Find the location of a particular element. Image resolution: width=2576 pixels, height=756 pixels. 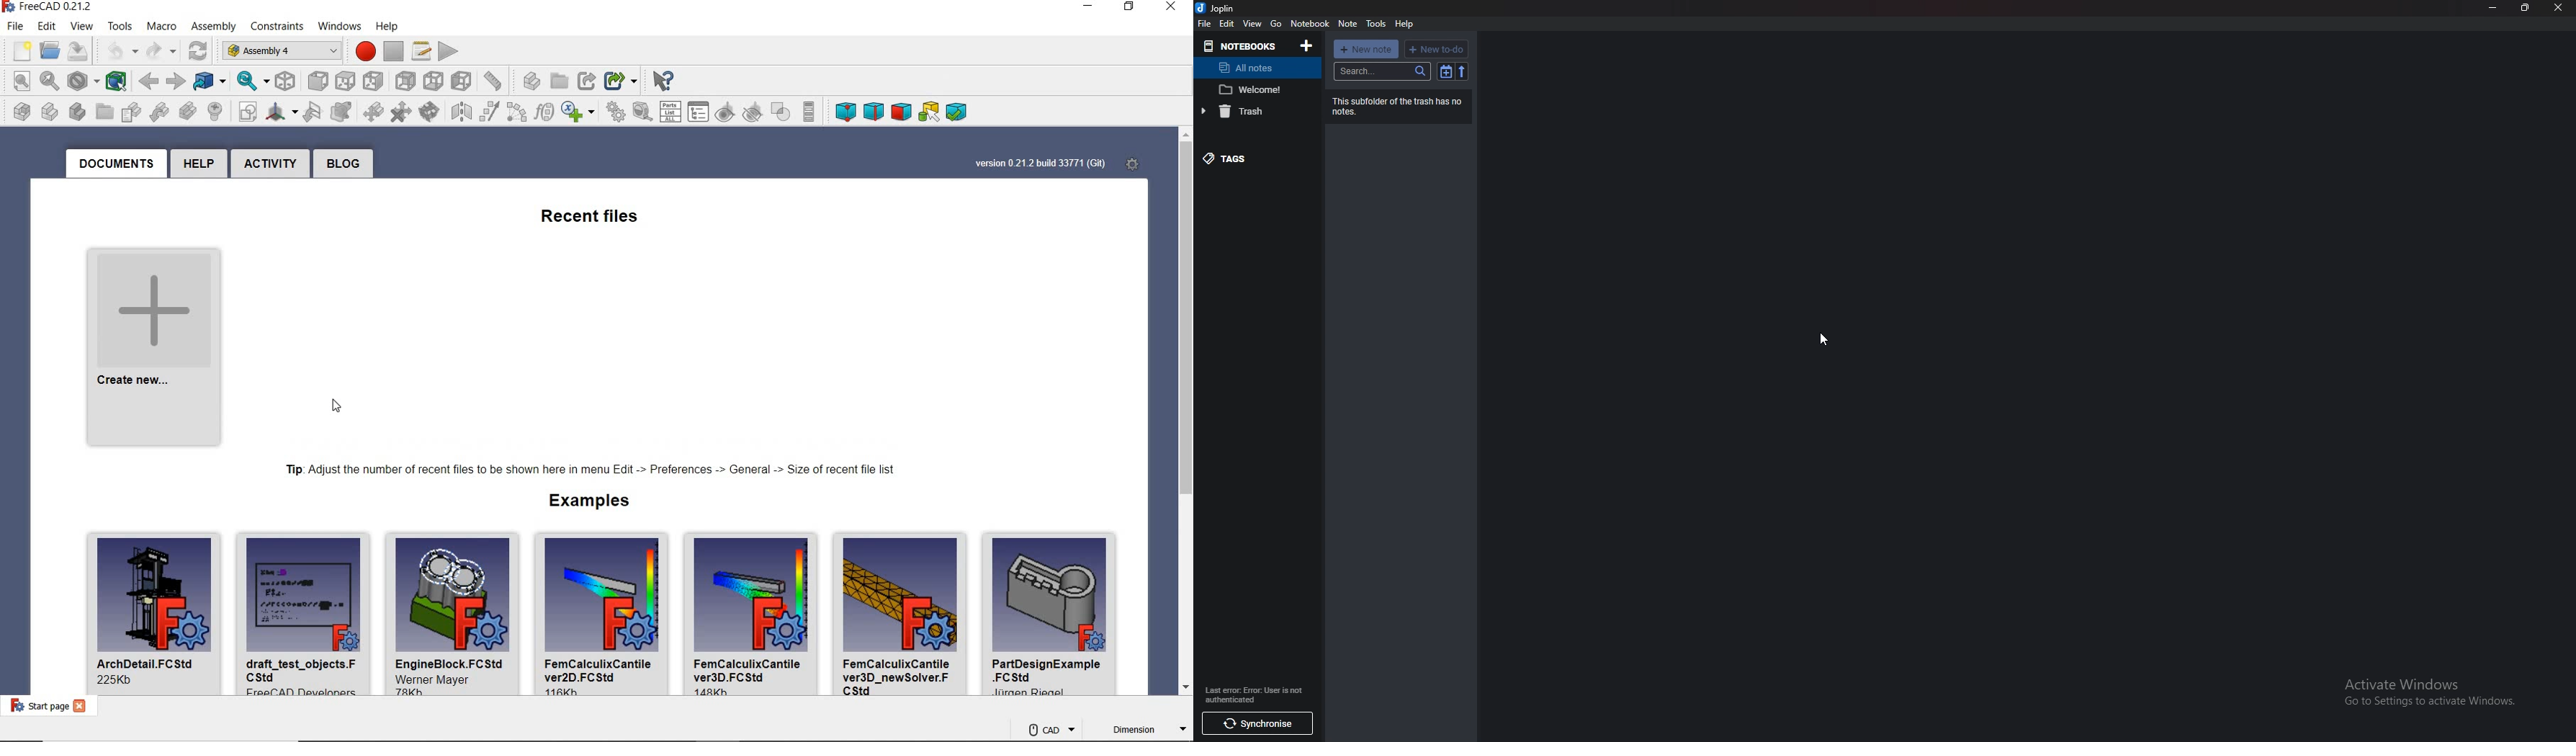

file is located at coordinates (1206, 23).